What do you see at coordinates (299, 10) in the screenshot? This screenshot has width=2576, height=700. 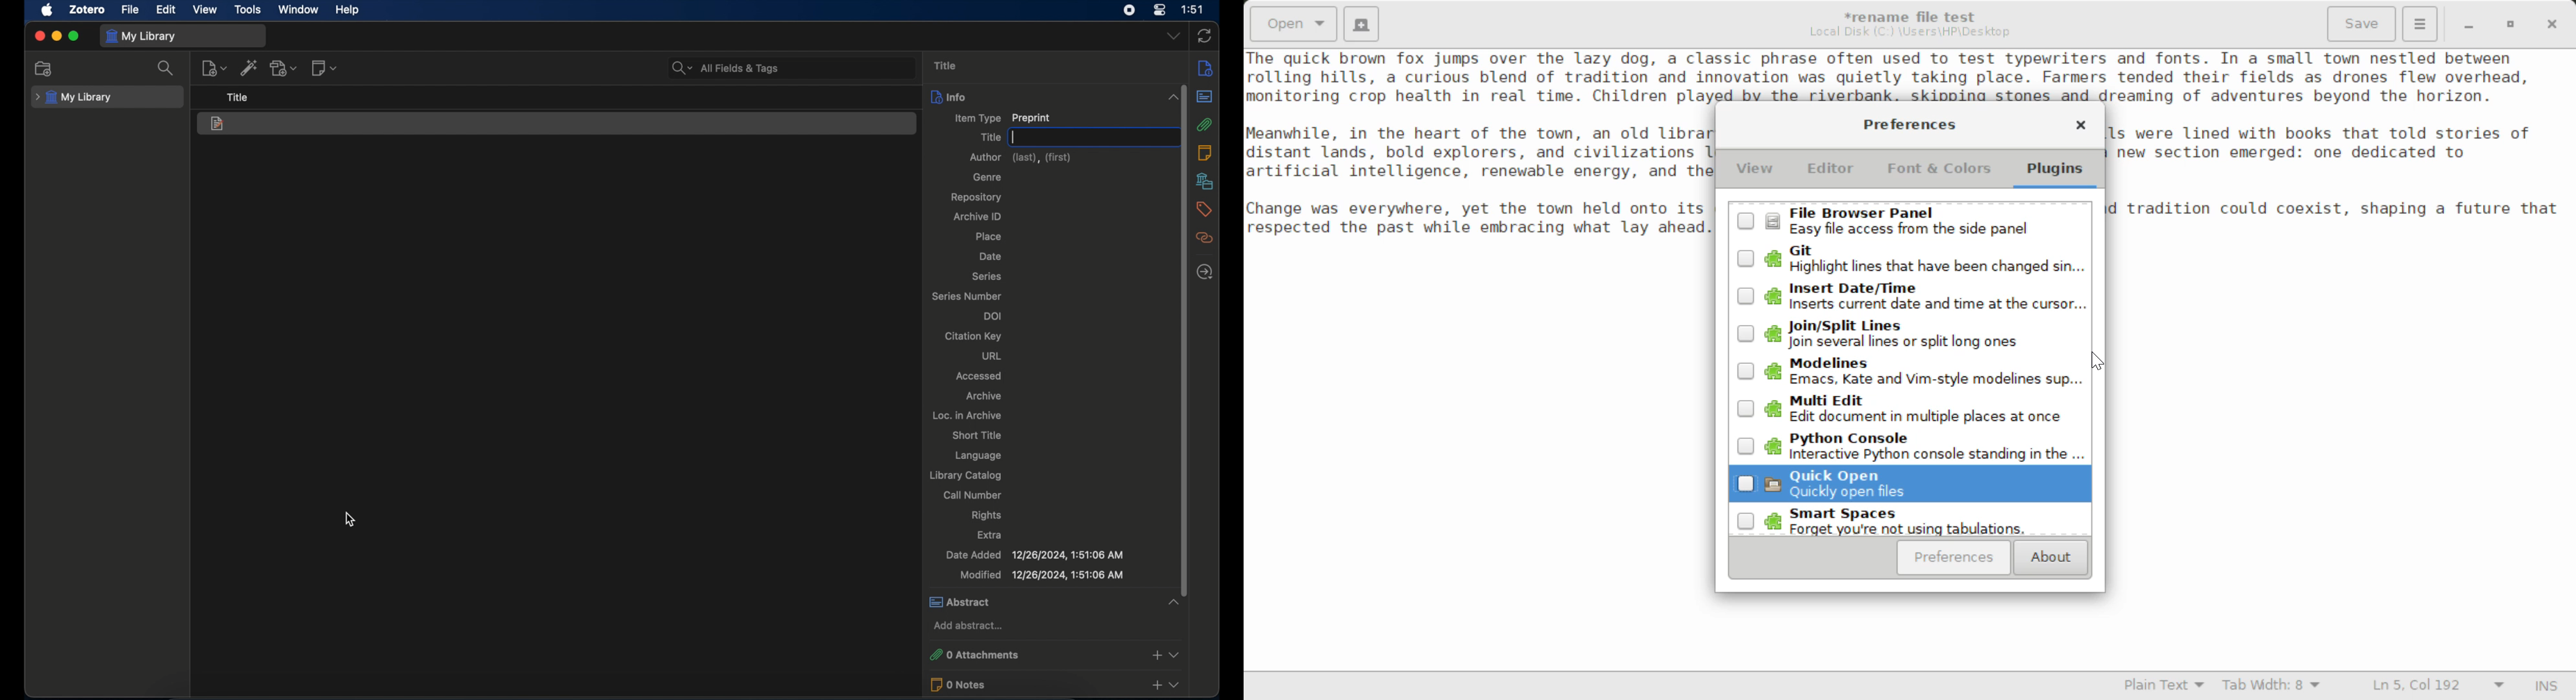 I see `window` at bounding box center [299, 10].